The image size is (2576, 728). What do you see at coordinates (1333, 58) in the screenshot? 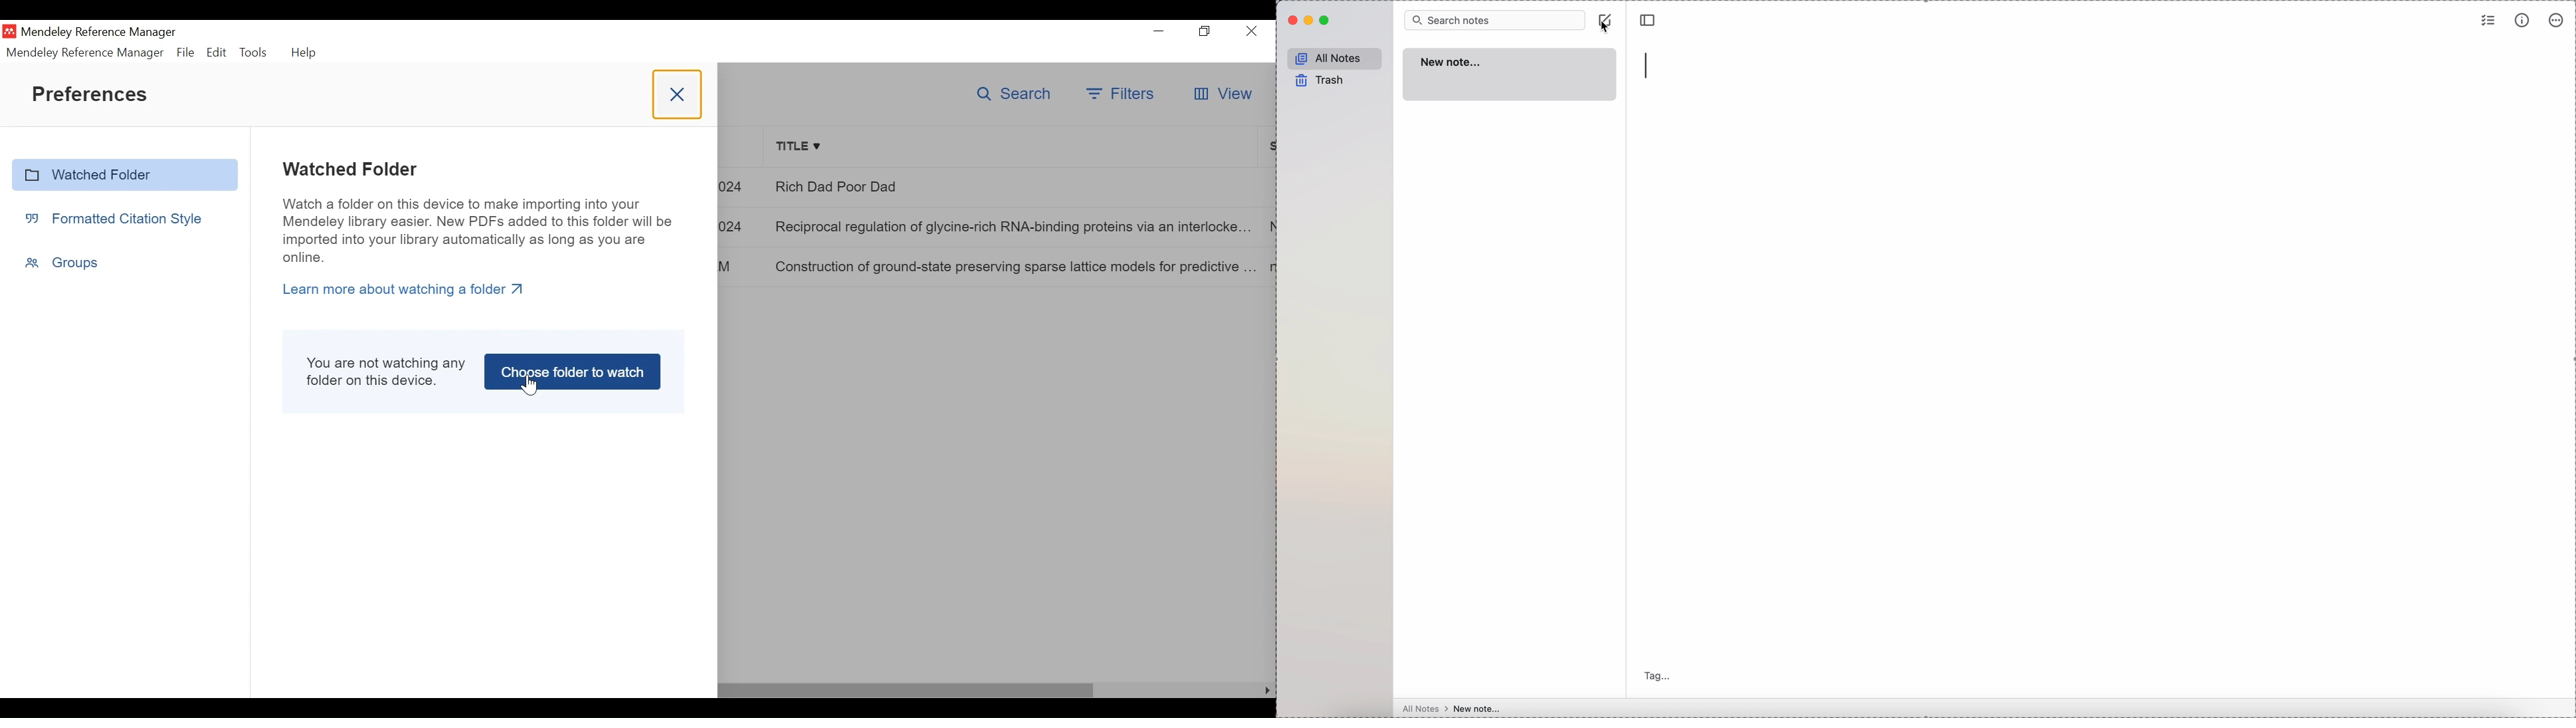
I see `all notes` at bounding box center [1333, 58].